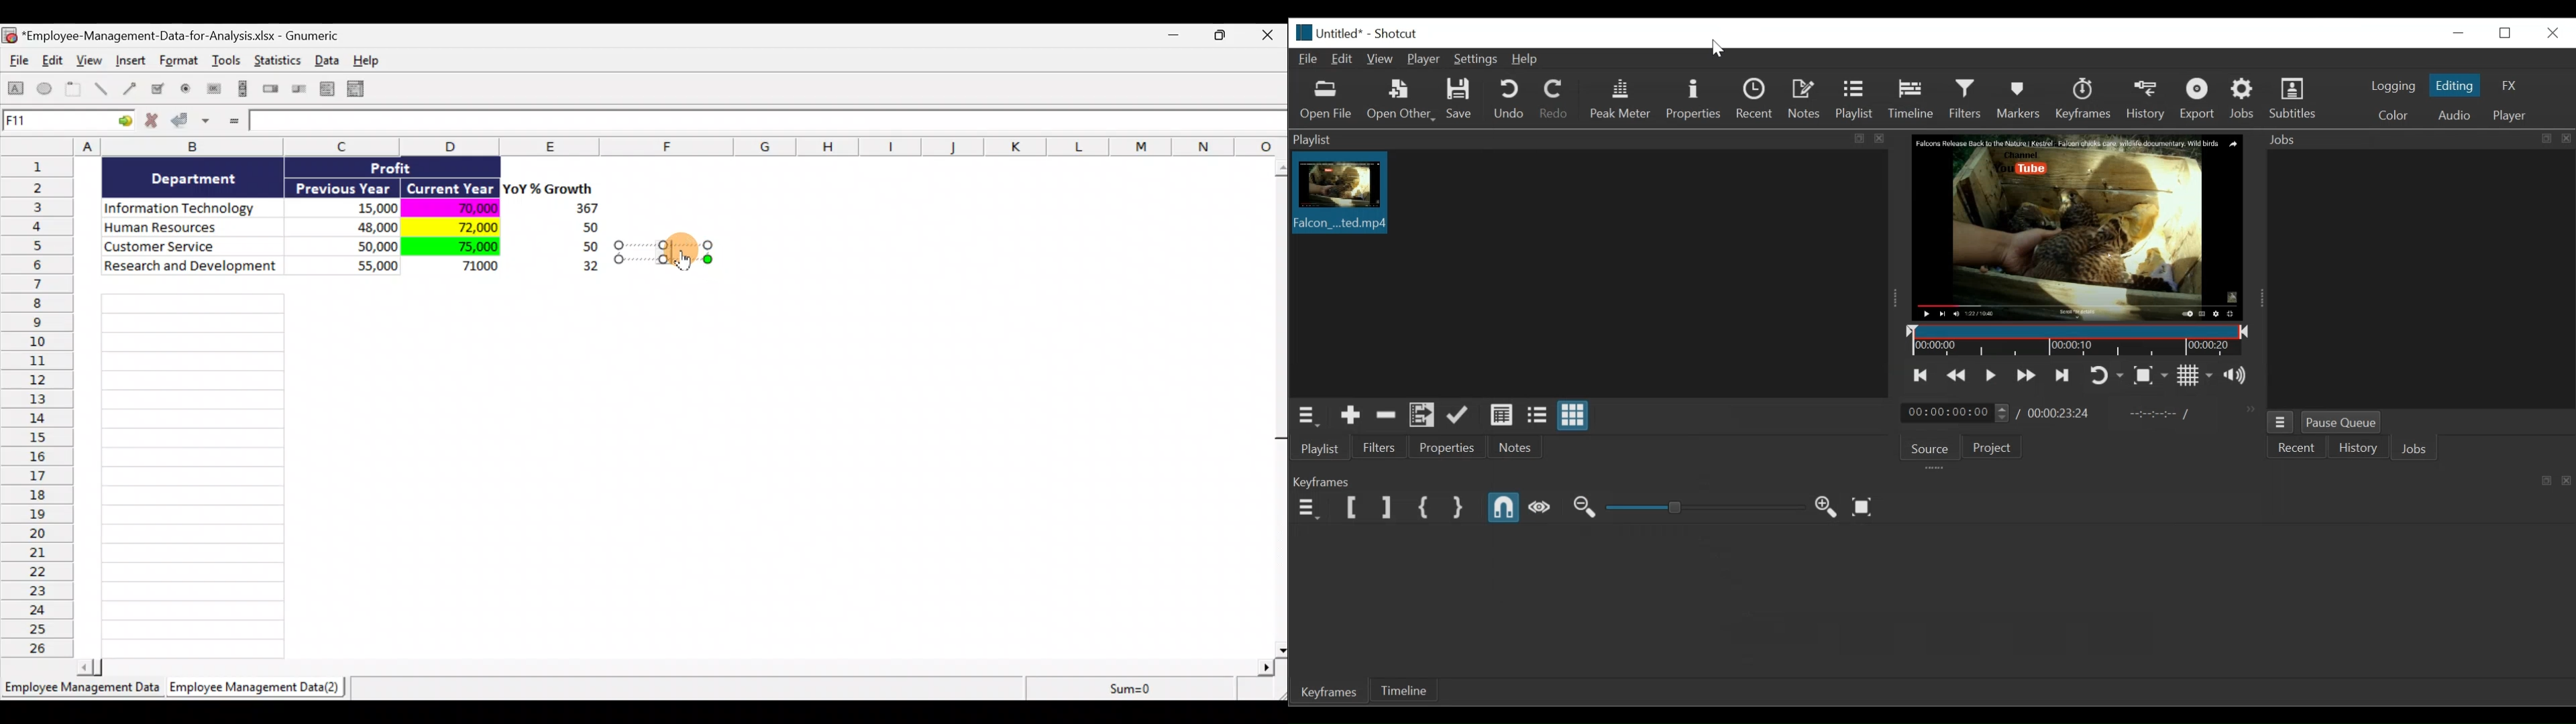 Image resolution: width=2576 pixels, height=728 pixels. I want to click on Play quickly forward, so click(2026, 376).